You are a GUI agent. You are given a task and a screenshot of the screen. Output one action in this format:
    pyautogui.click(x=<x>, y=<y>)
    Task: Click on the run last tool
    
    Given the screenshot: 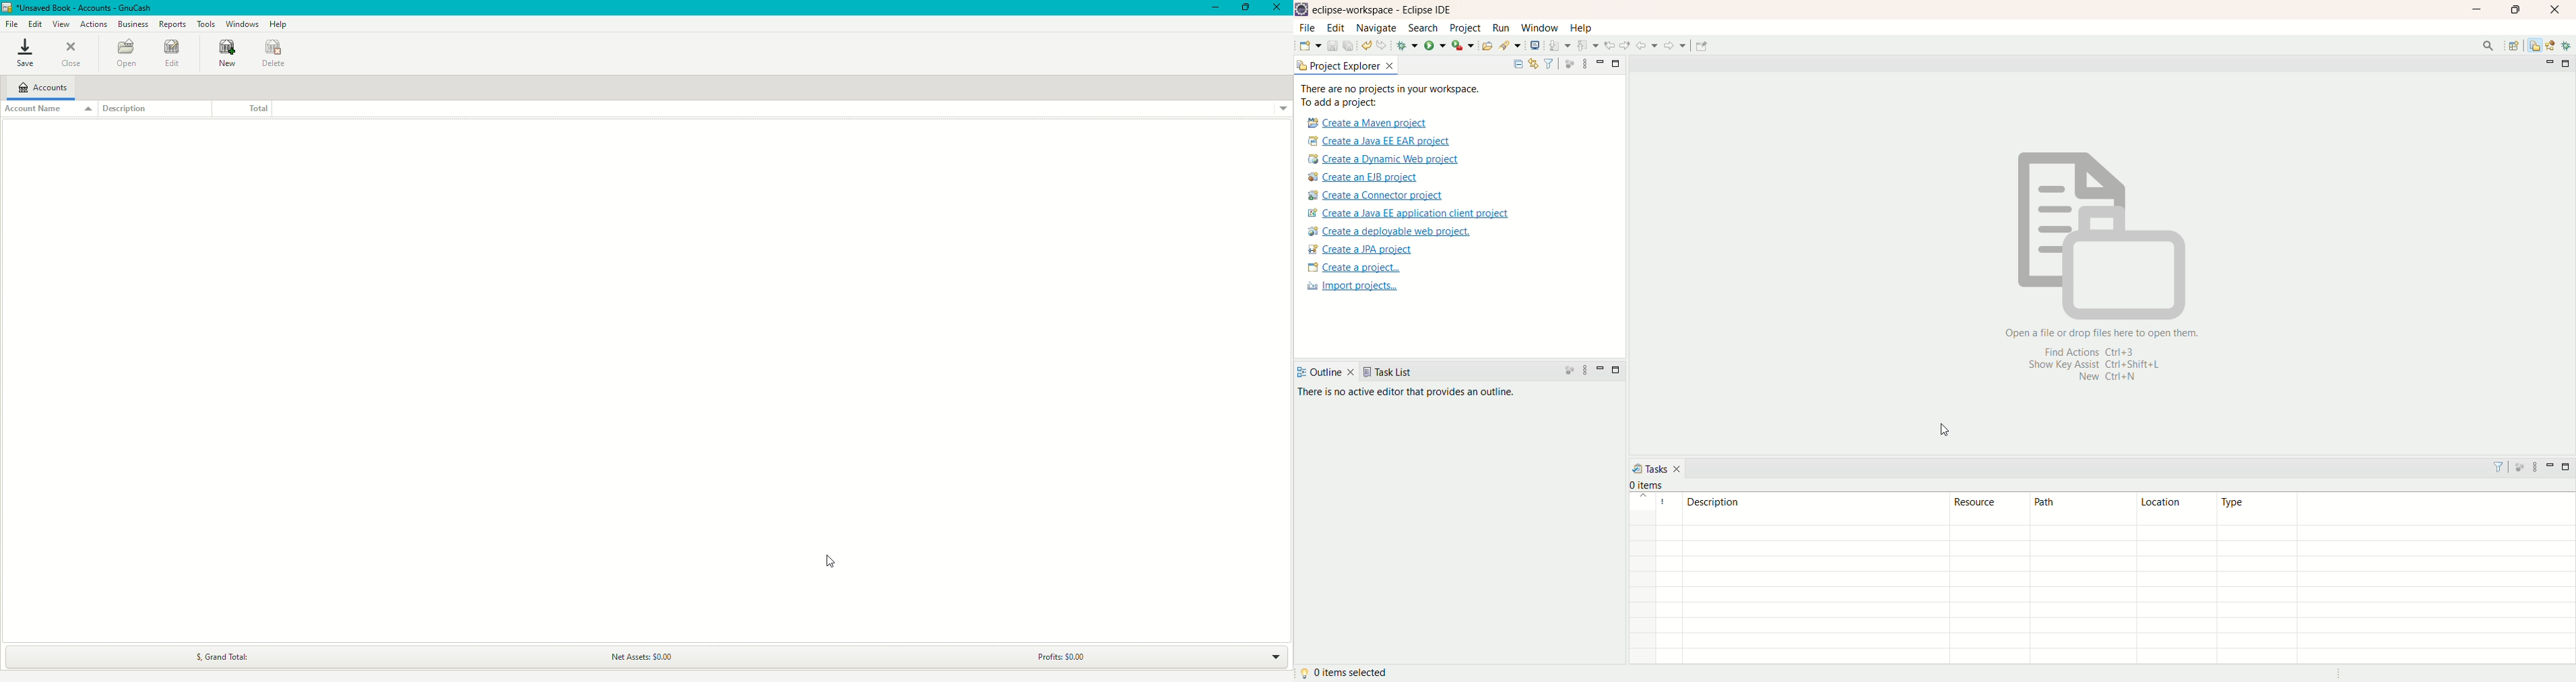 What is the action you would take?
    pyautogui.click(x=1462, y=44)
    